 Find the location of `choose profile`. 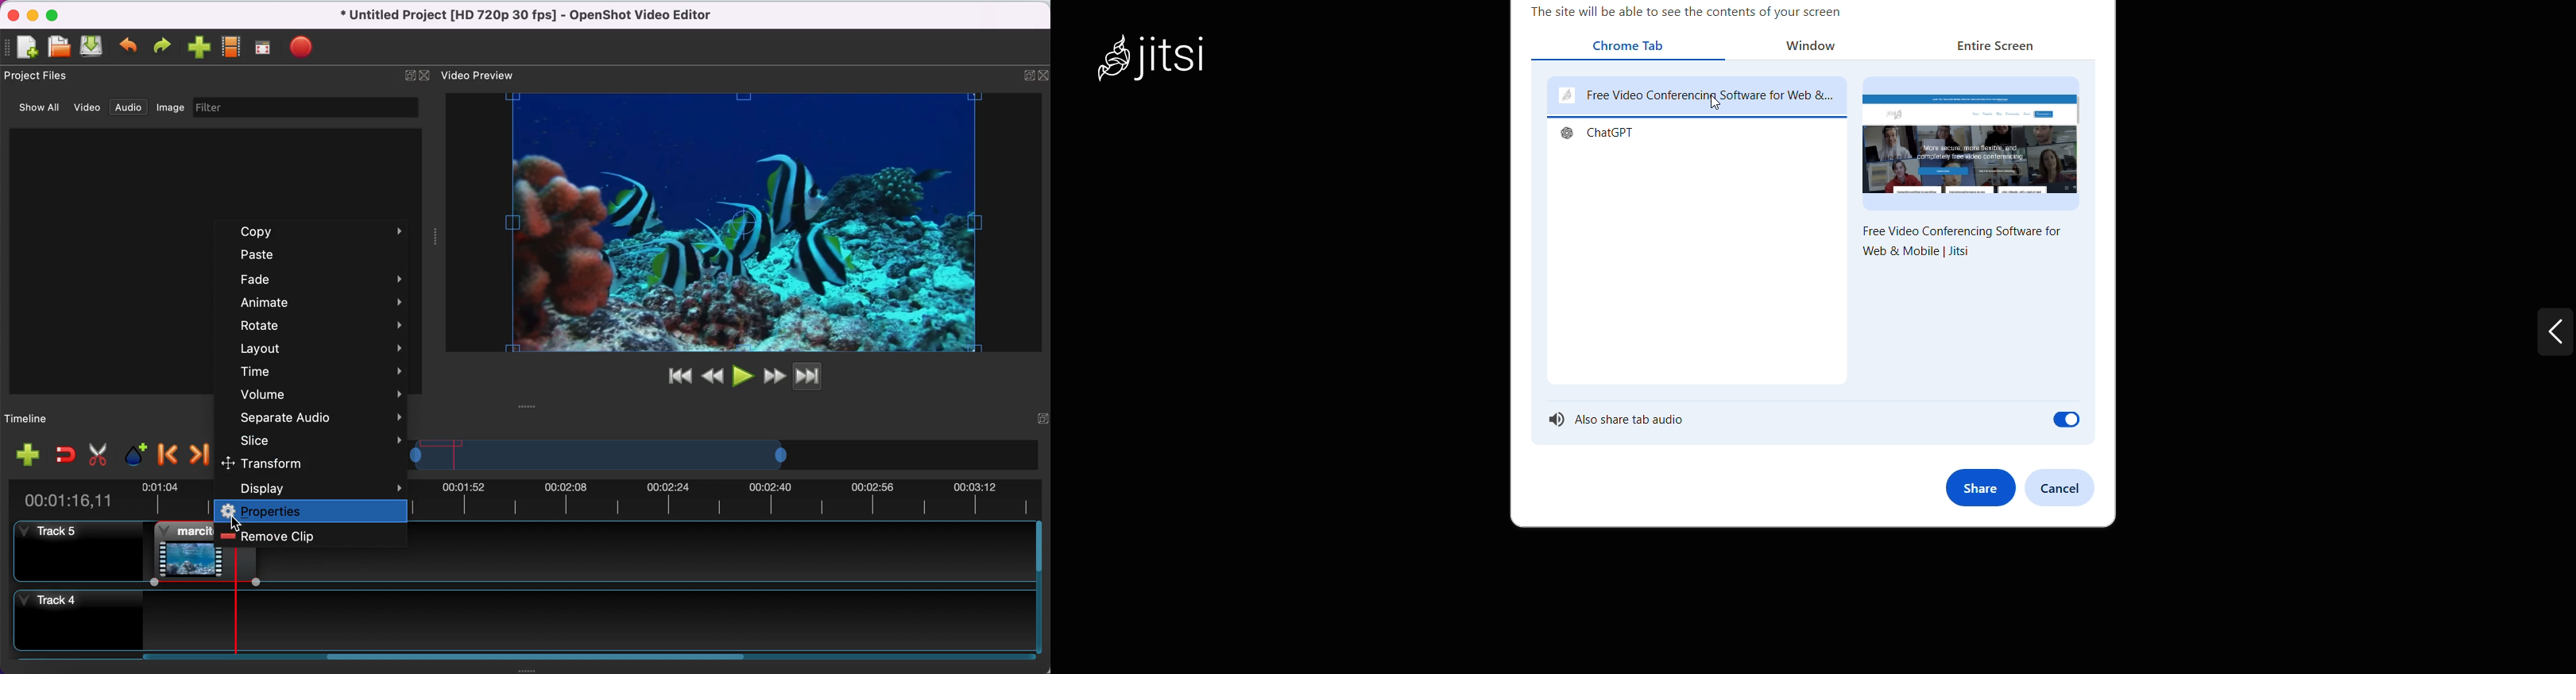

choose profile is located at coordinates (231, 47).